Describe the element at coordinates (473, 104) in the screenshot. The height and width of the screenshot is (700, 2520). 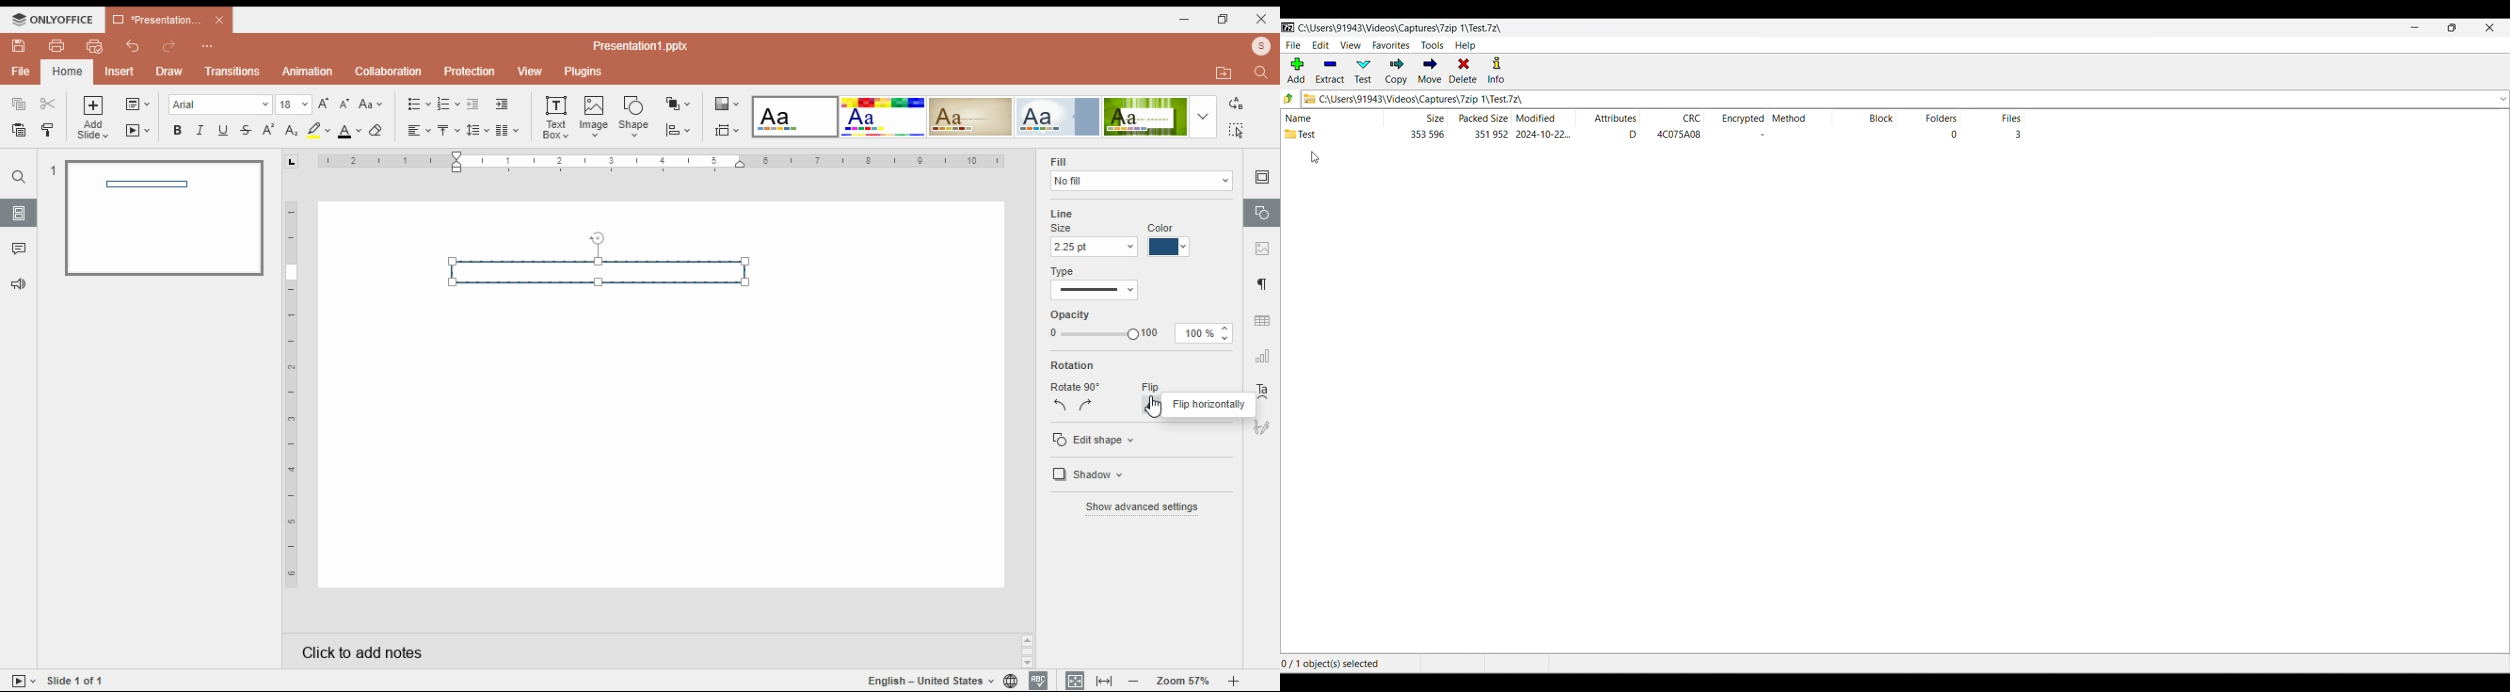
I see `decrease indent` at that location.